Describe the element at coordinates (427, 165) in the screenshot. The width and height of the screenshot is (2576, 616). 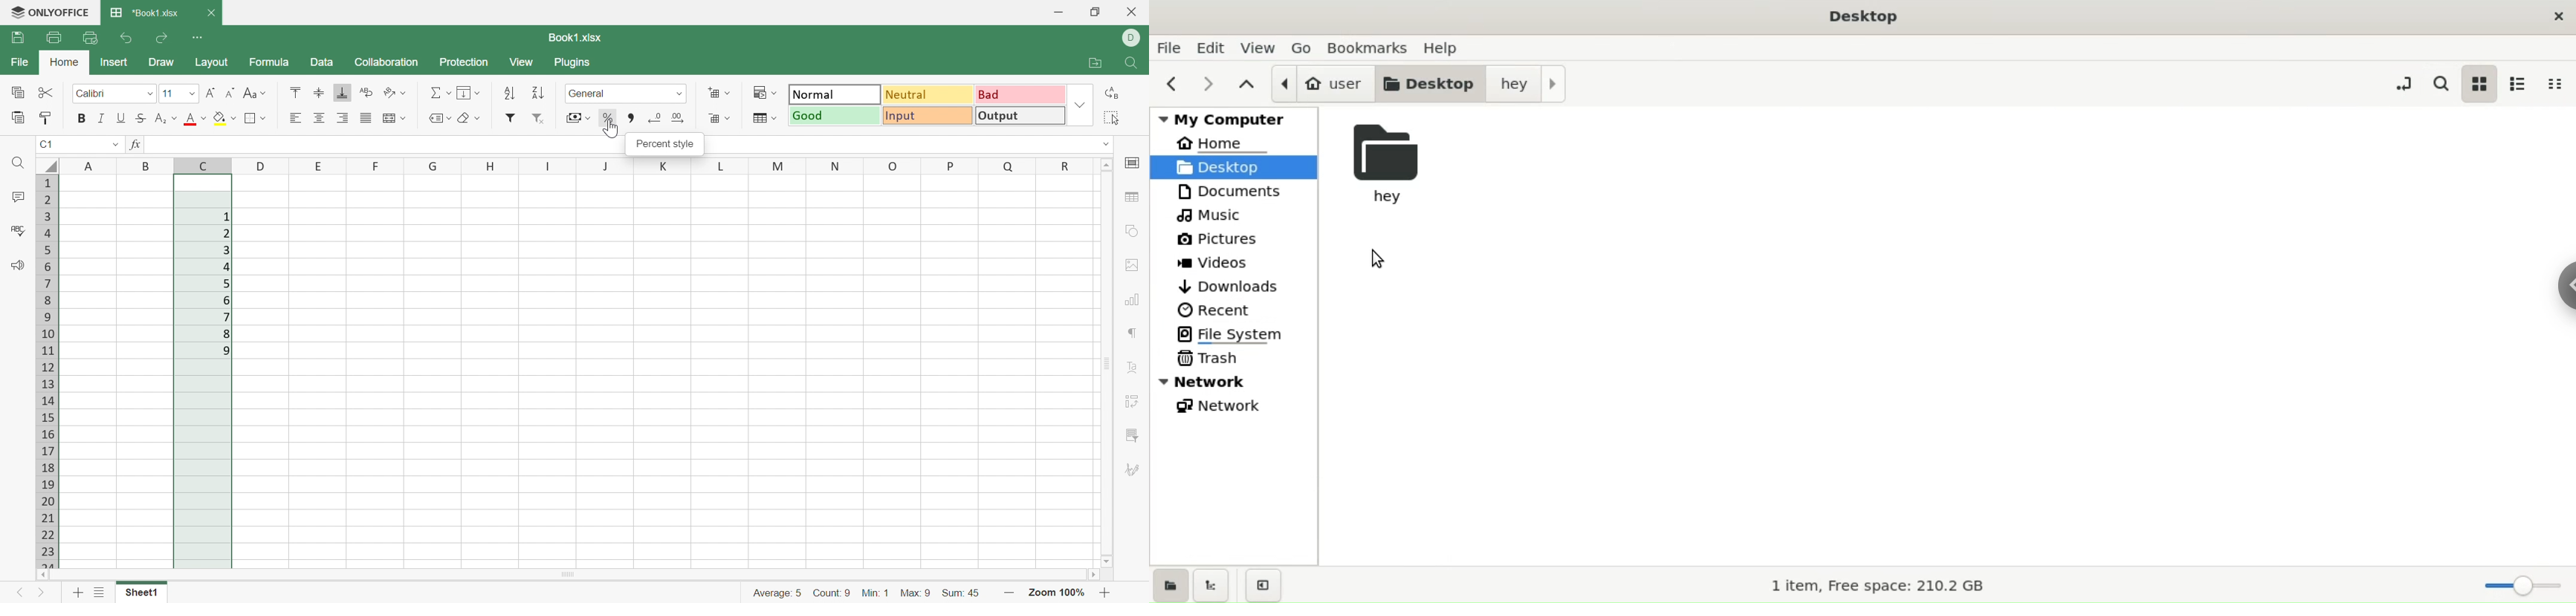
I see `G` at that location.